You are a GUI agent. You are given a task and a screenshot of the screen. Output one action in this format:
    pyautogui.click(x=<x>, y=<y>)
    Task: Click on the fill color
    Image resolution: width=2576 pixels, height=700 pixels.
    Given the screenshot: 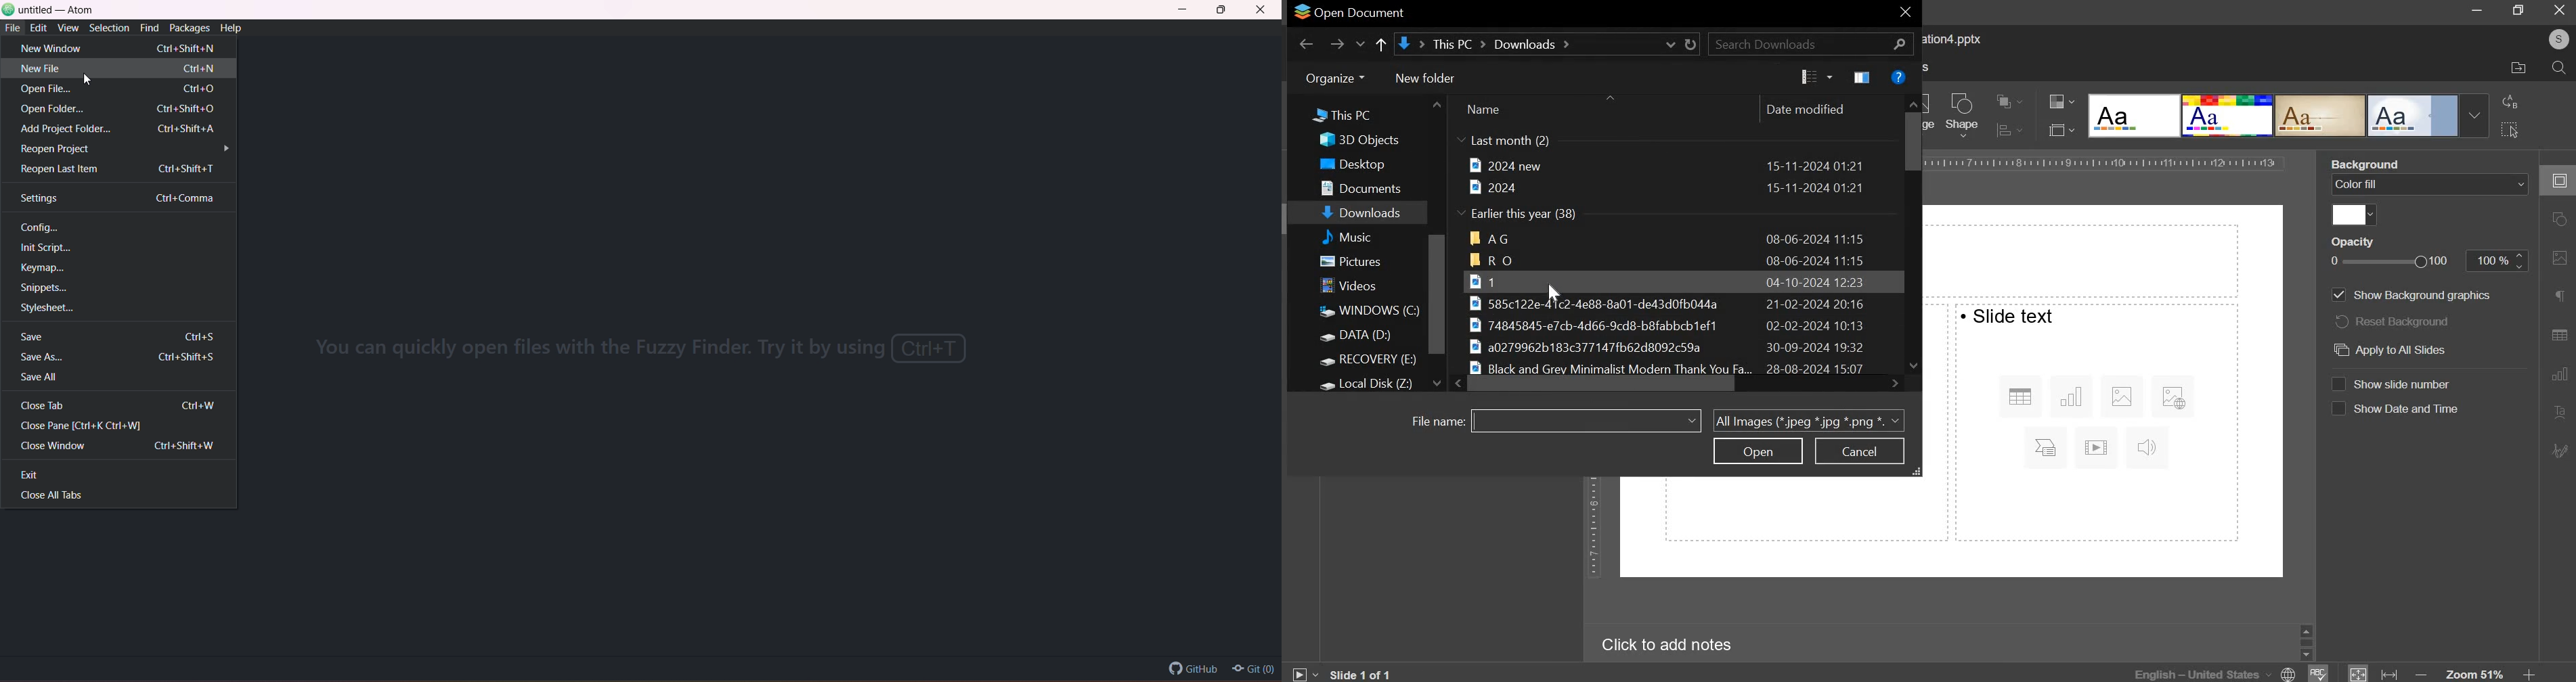 What is the action you would take?
    pyautogui.click(x=2354, y=215)
    